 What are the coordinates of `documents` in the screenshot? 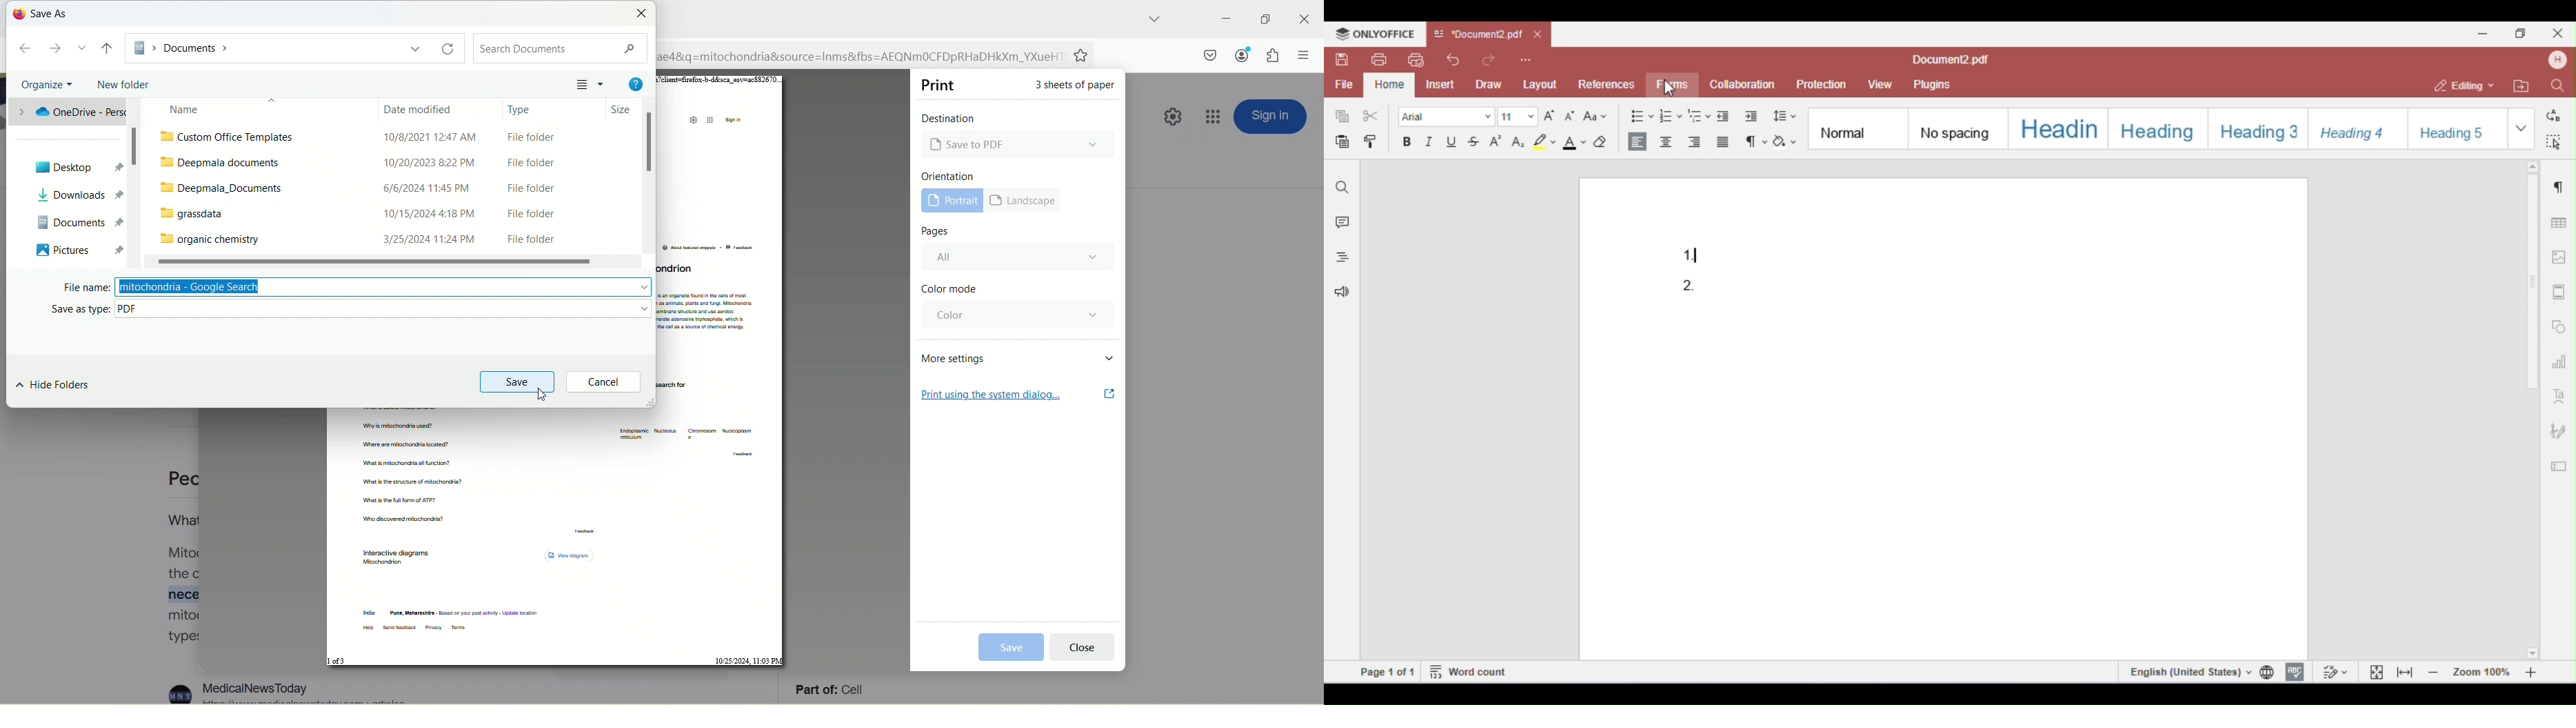 It's located at (78, 224).